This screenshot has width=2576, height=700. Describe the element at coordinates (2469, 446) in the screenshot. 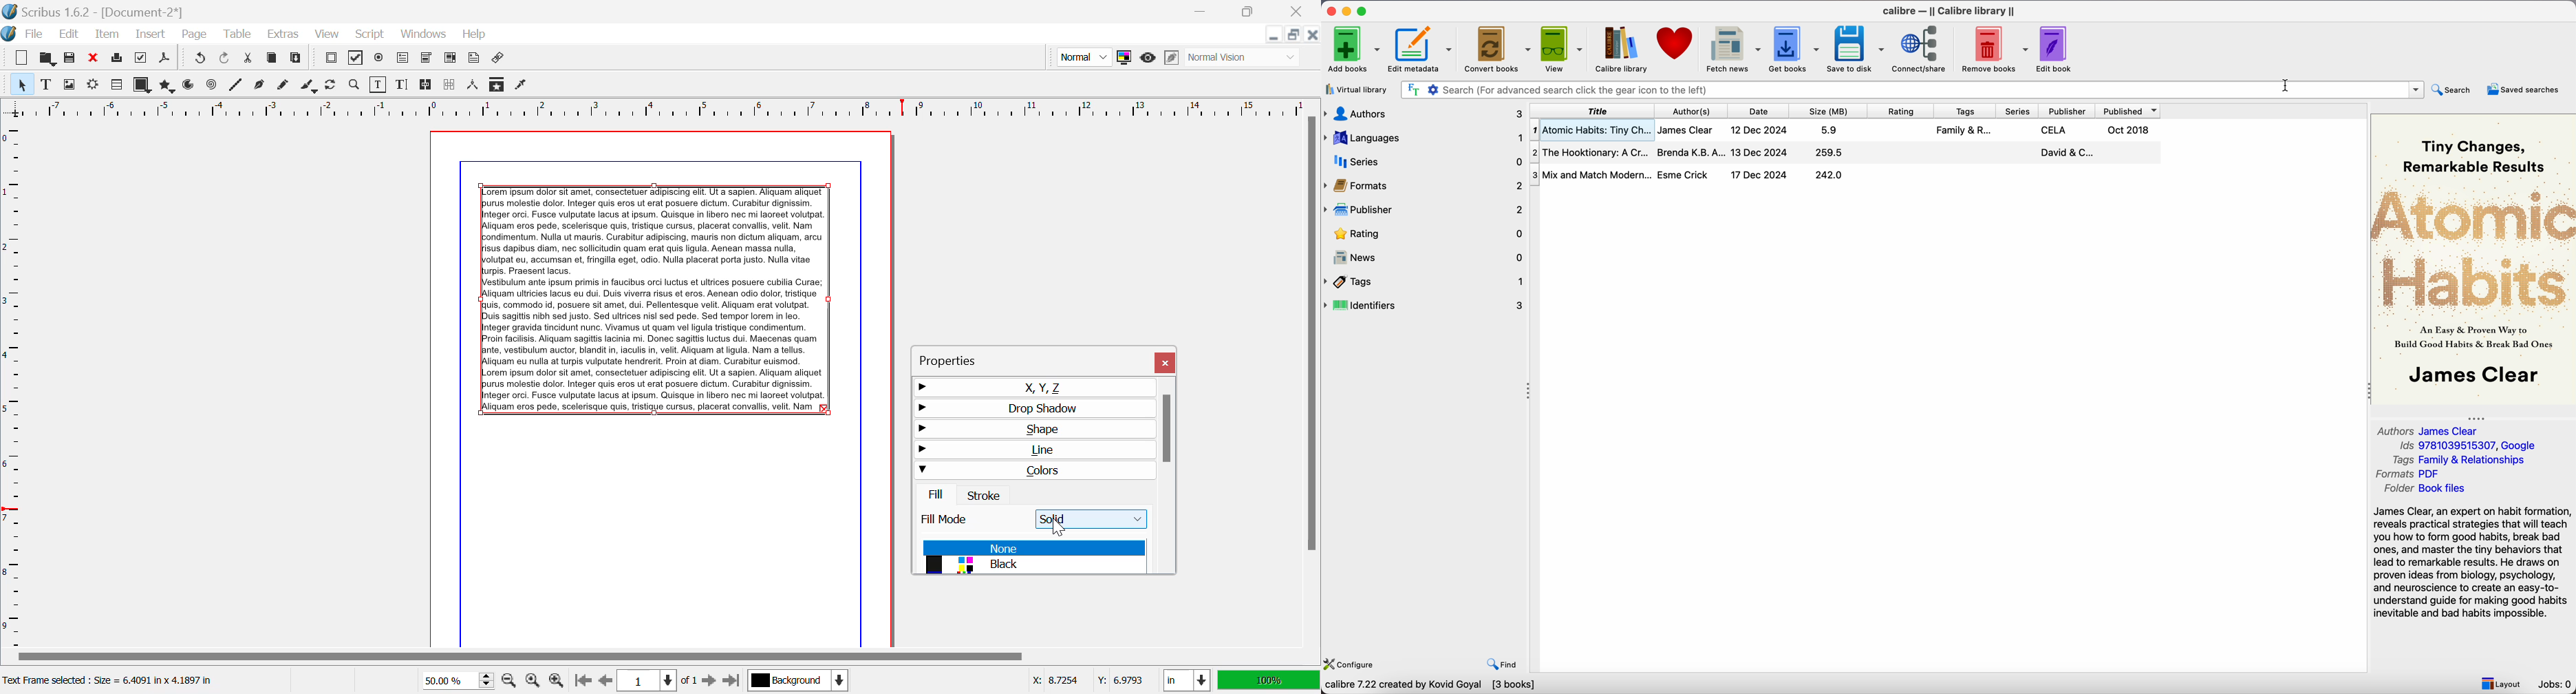

I see `Ids 9781039515307, Google` at that location.